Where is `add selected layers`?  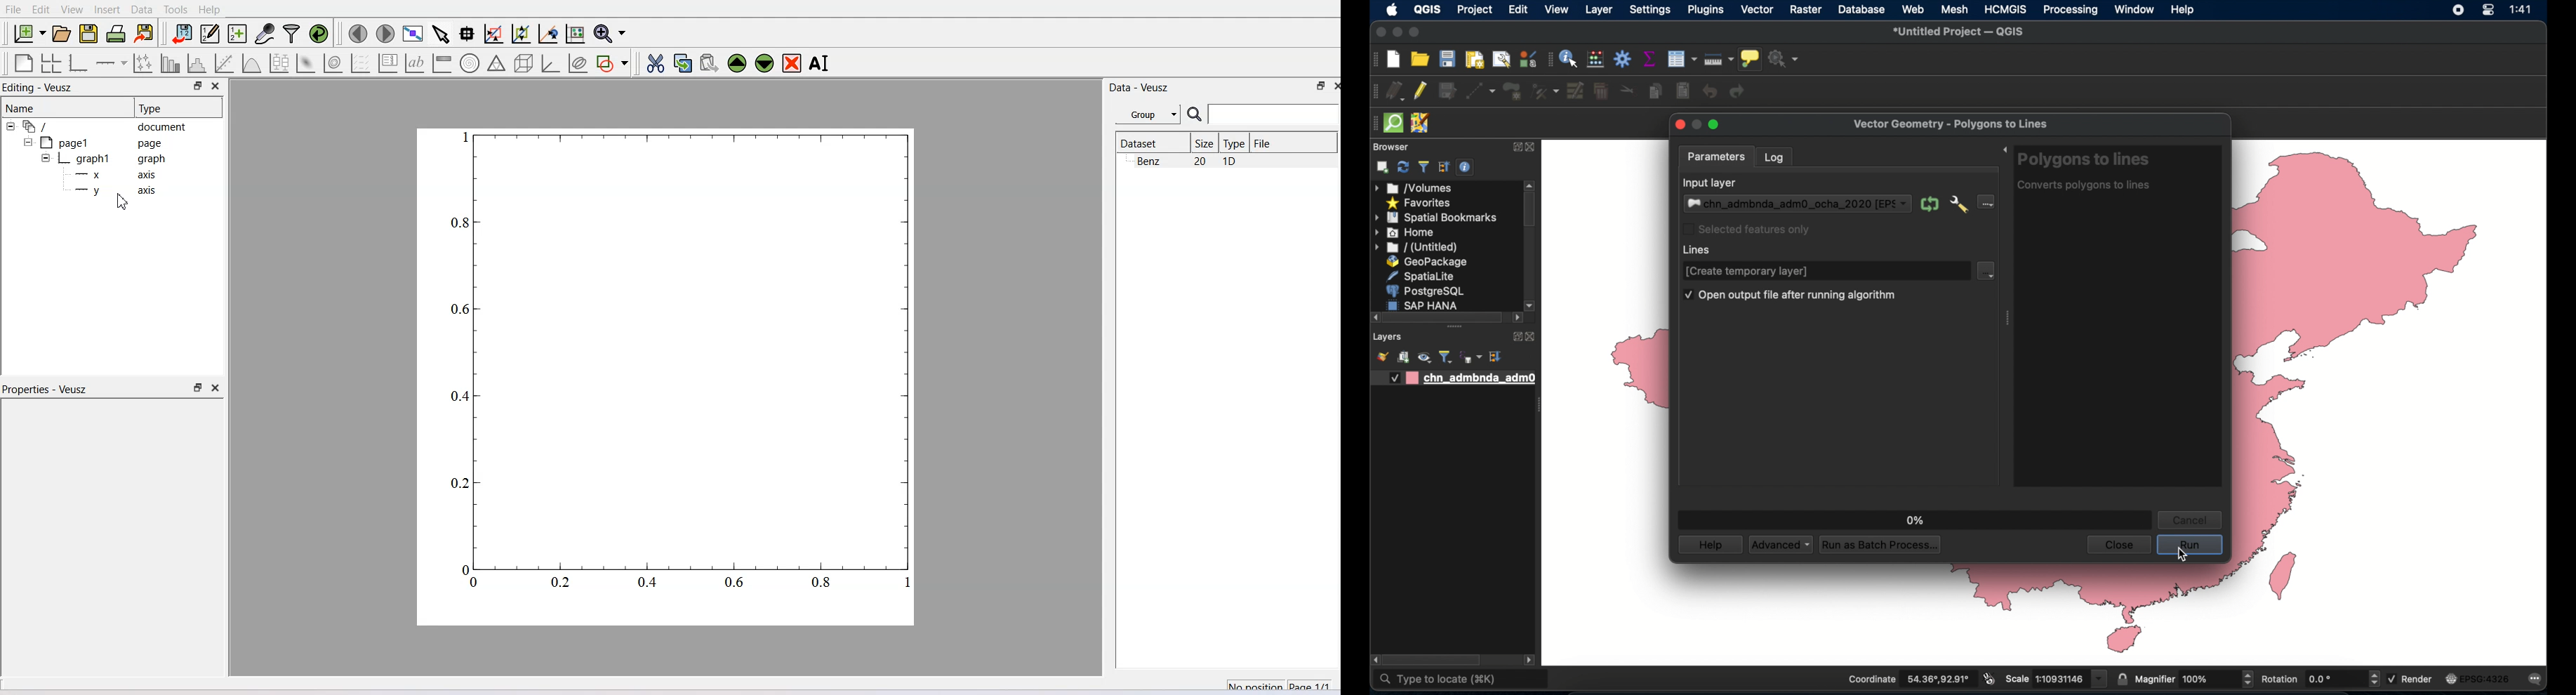
add selected layers is located at coordinates (1383, 167).